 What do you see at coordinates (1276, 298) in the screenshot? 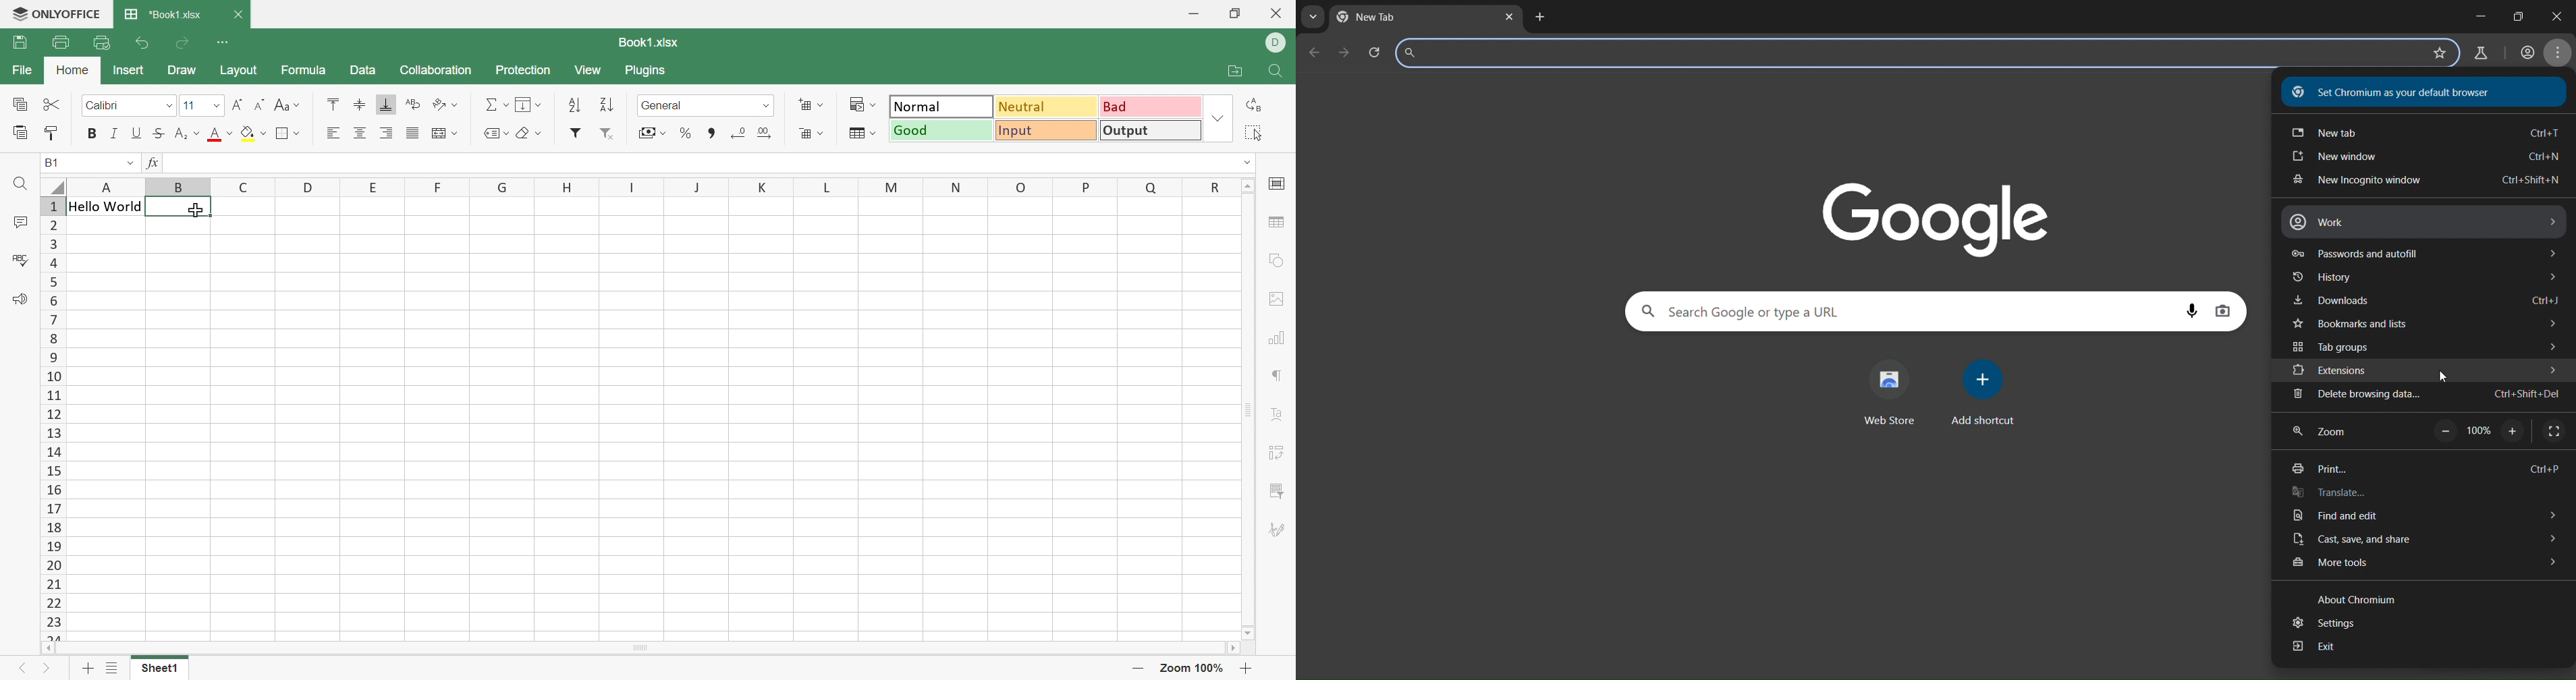
I see `image settings` at bounding box center [1276, 298].